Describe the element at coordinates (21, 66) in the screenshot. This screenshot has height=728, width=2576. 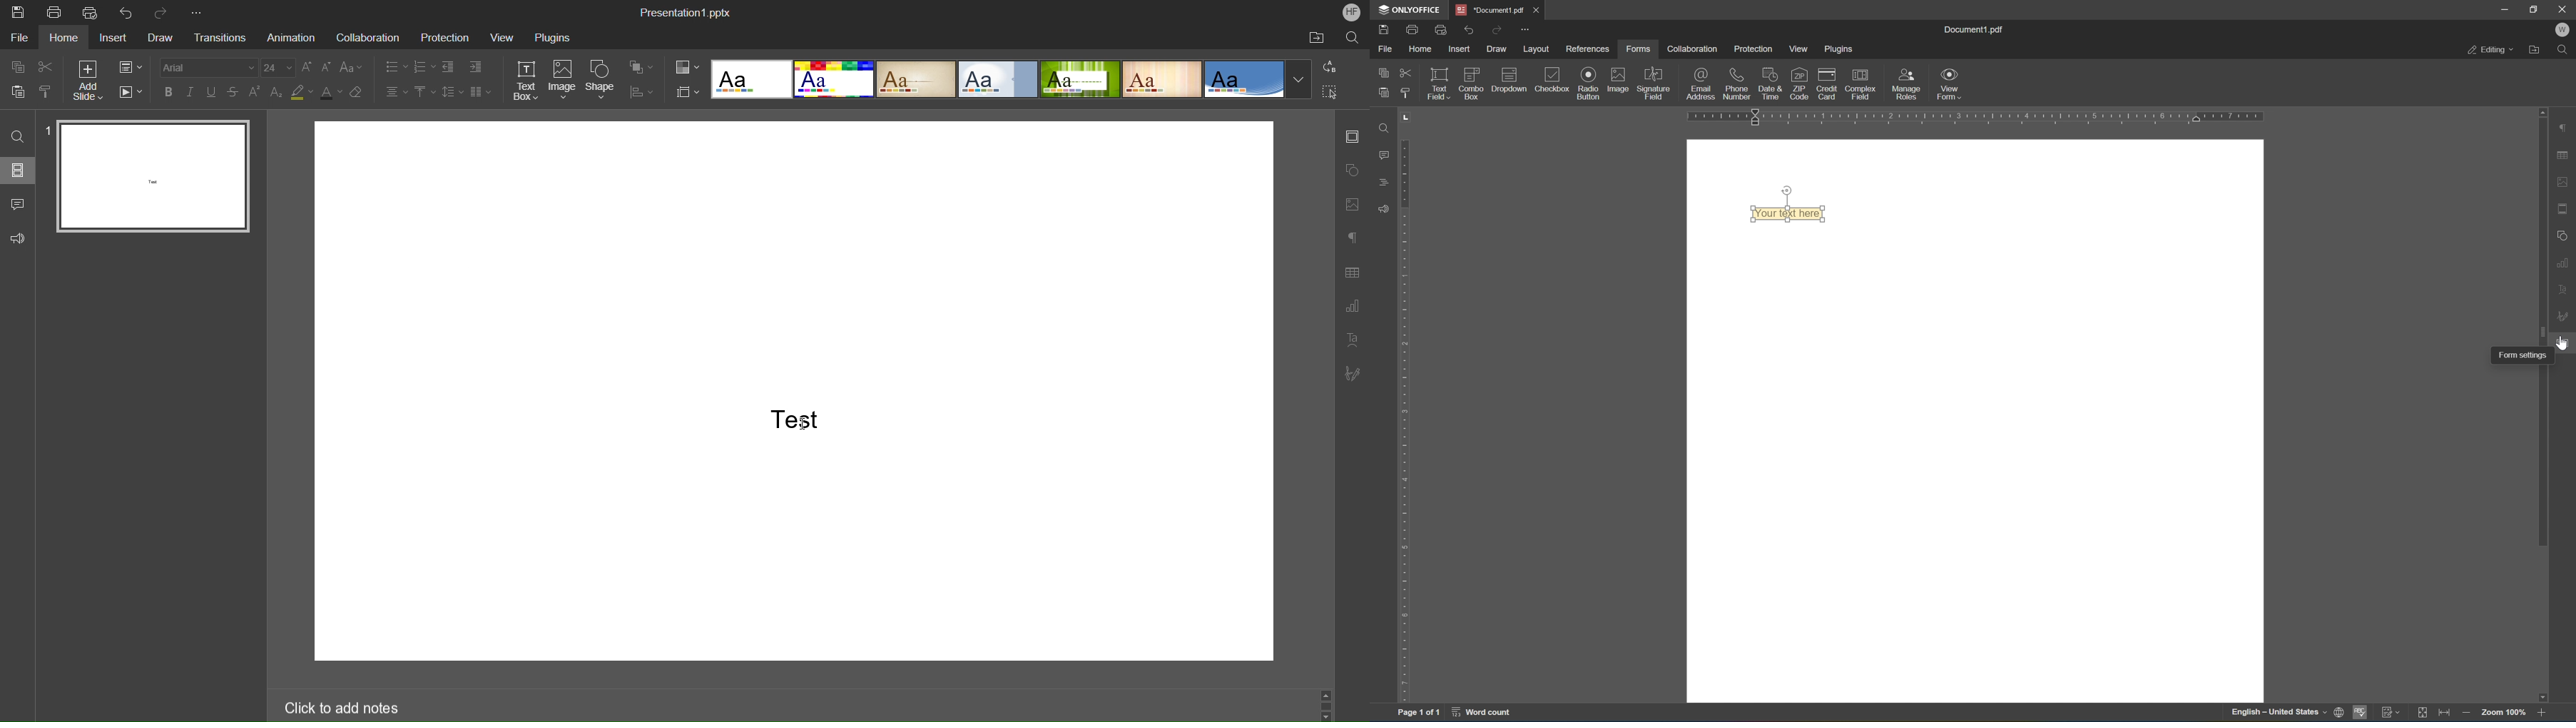
I see `Copy` at that location.